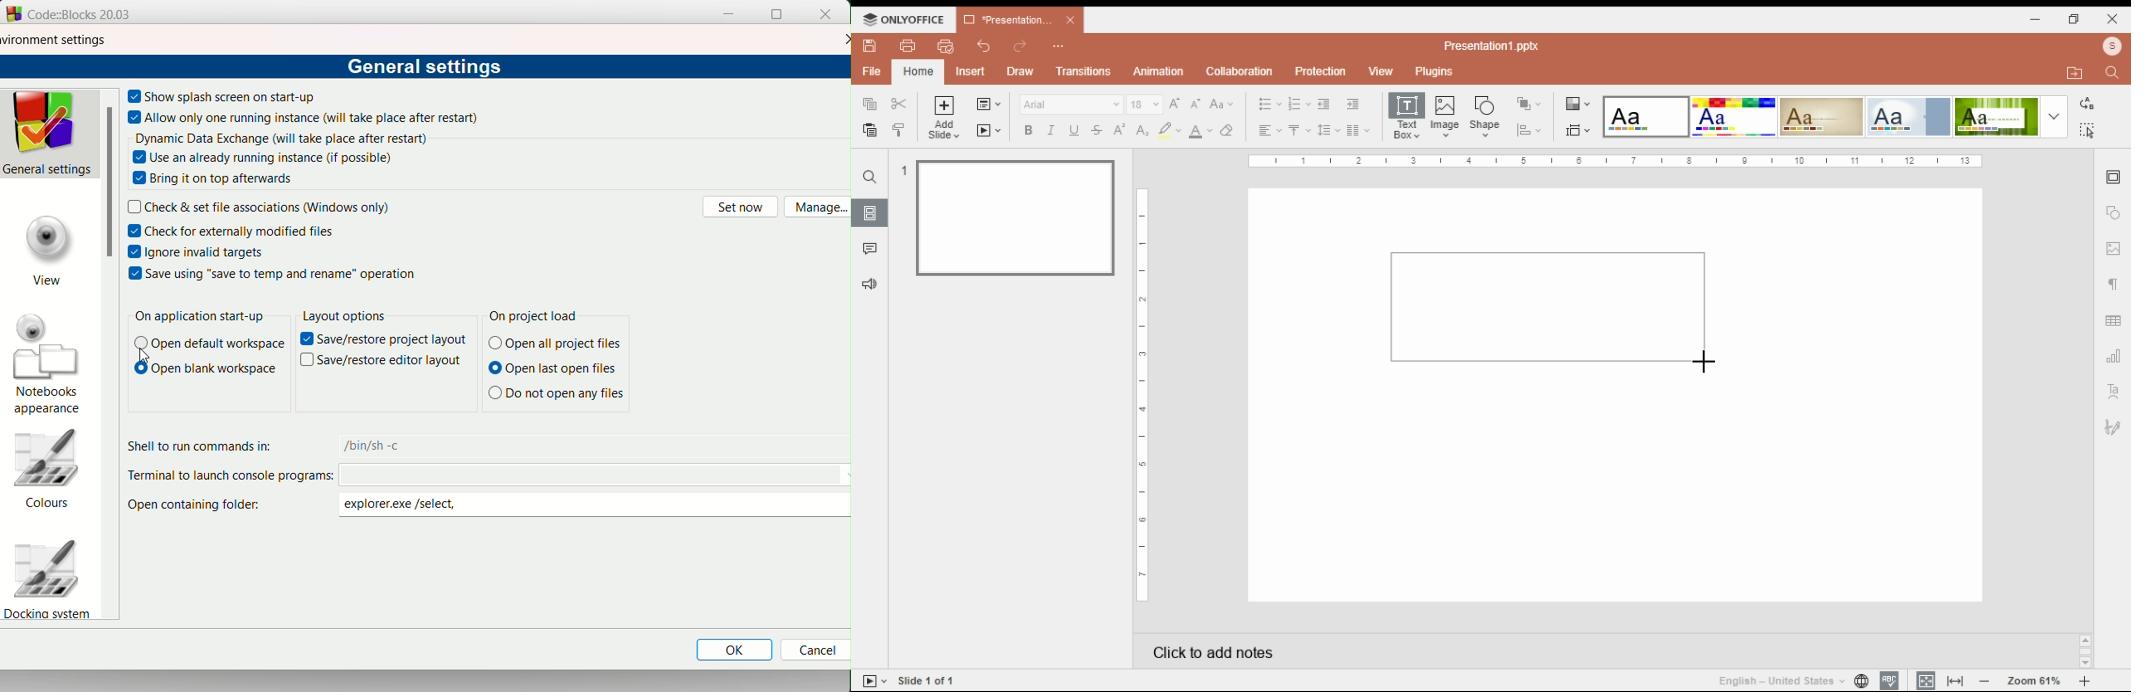  What do you see at coordinates (2113, 391) in the screenshot?
I see `text art settings` at bounding box center [2113, 391].